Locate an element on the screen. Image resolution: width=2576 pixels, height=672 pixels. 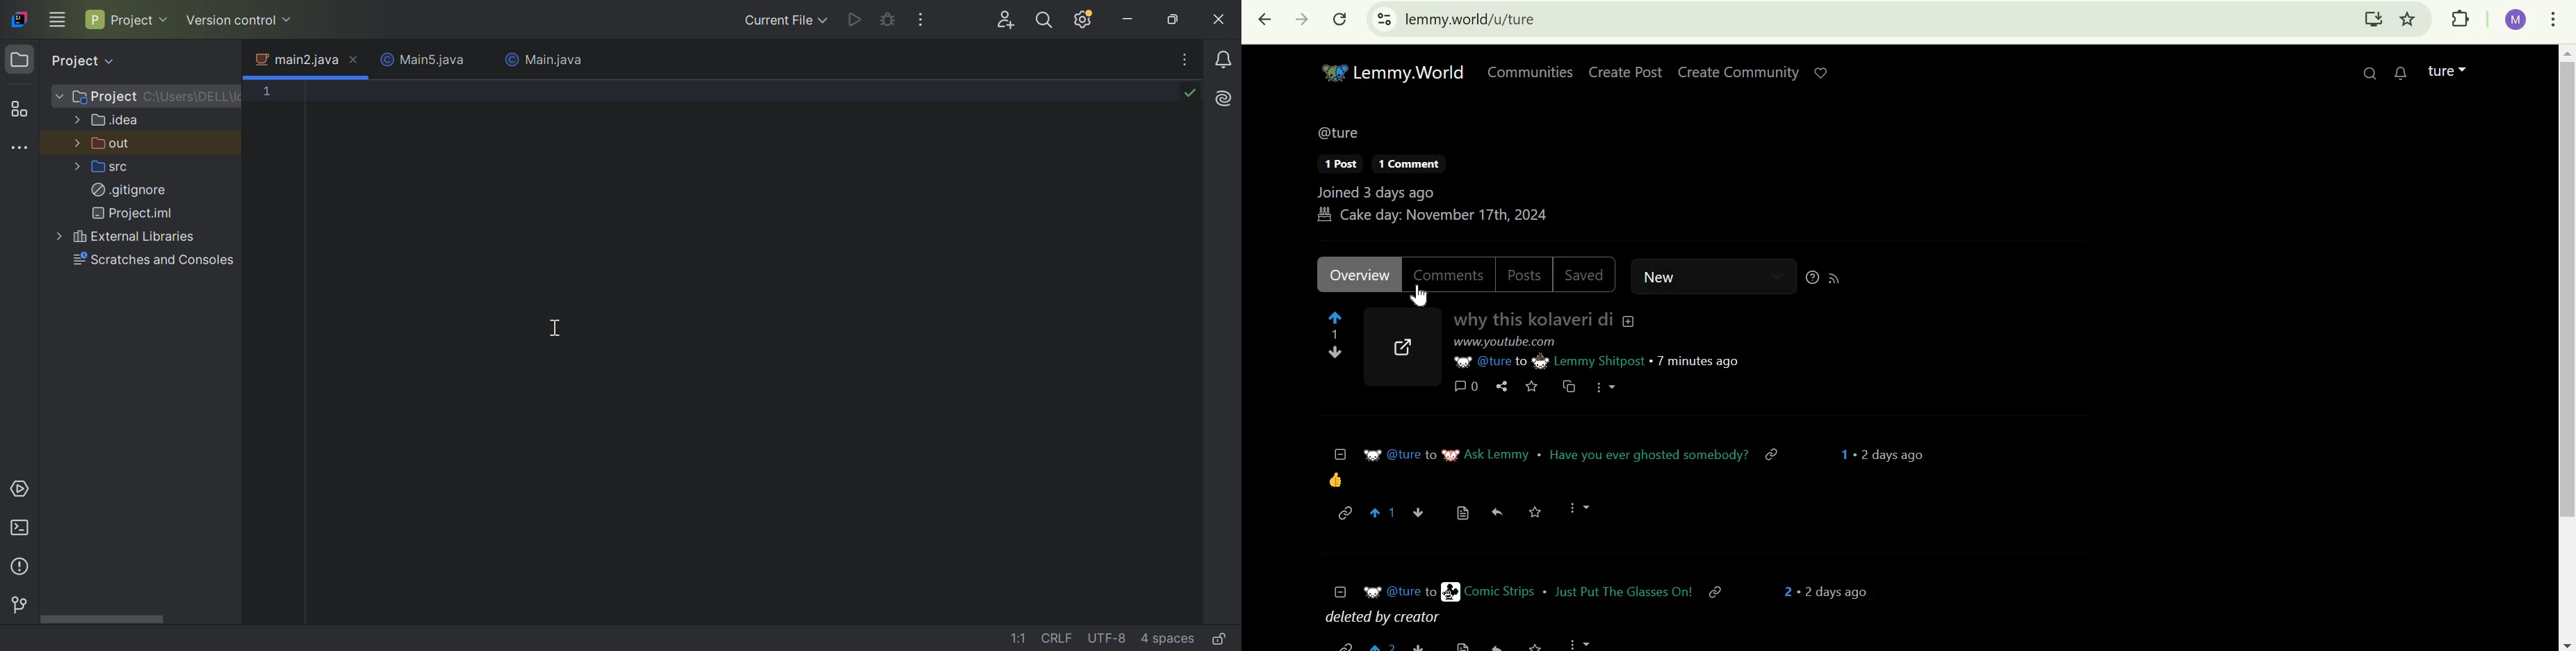
Communities is located at coordinates (1526, 71).